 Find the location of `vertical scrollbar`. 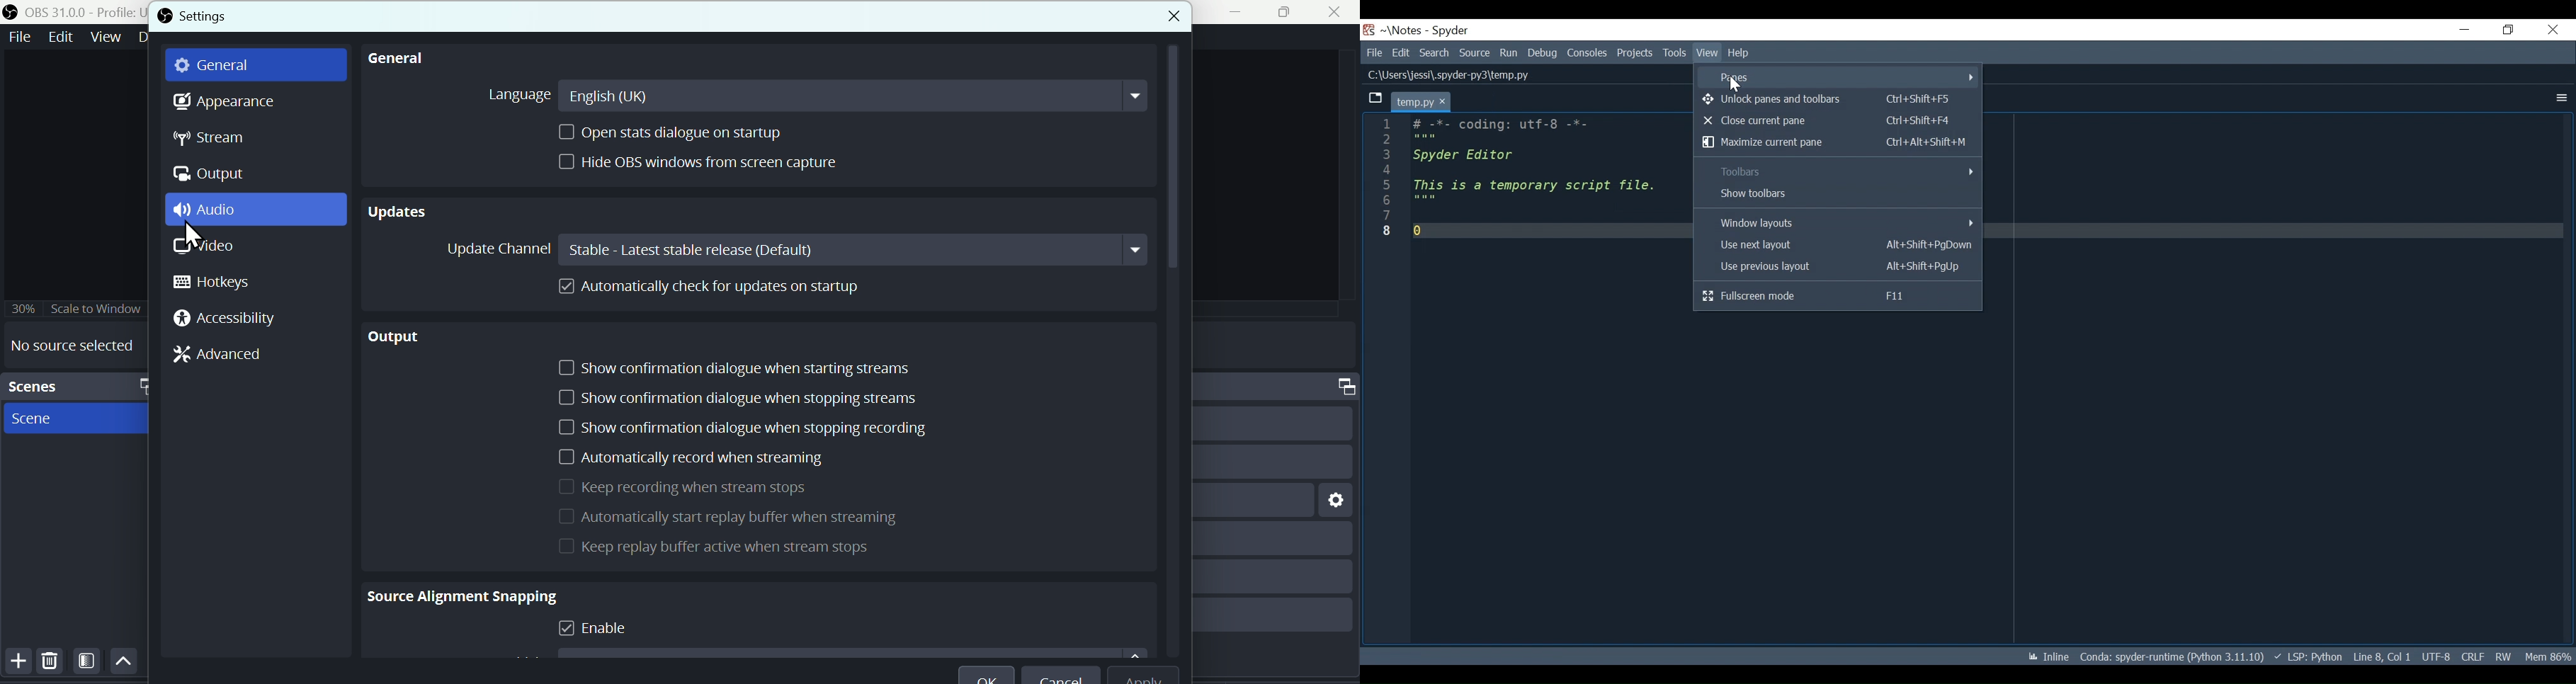

vertical scrollbar is located at coordinates (1174, 346).